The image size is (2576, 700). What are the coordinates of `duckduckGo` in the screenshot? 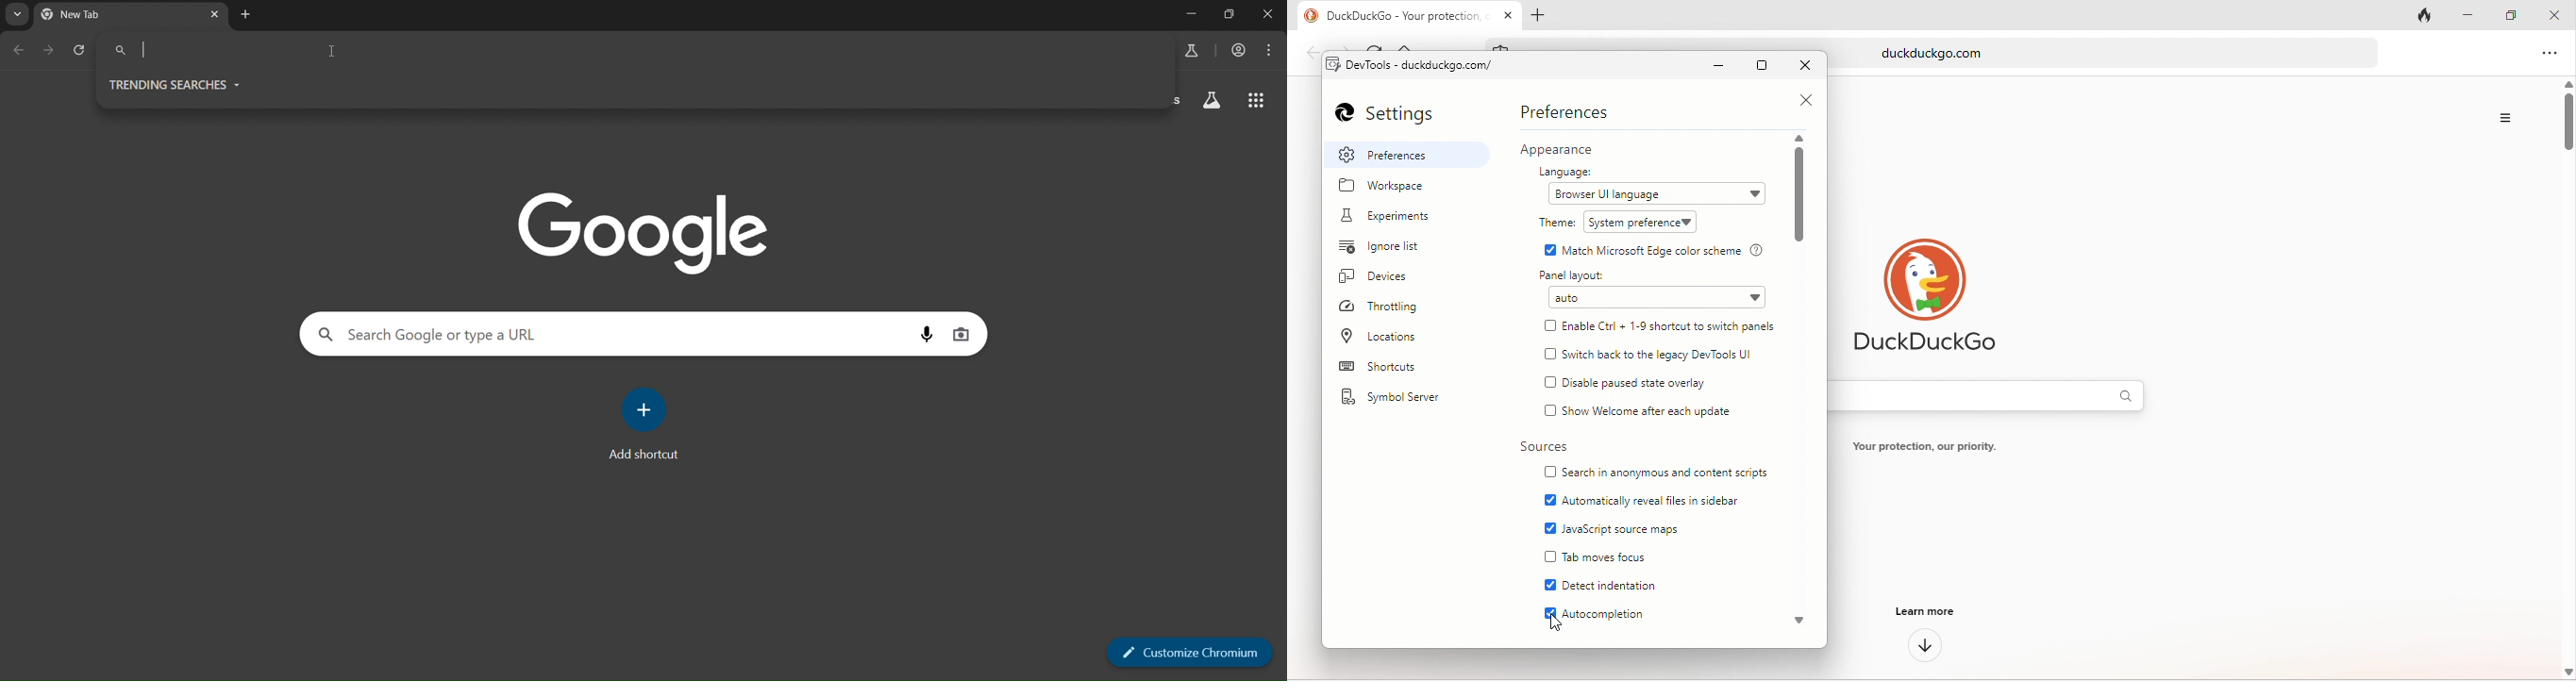 It's located at (1937, 346).